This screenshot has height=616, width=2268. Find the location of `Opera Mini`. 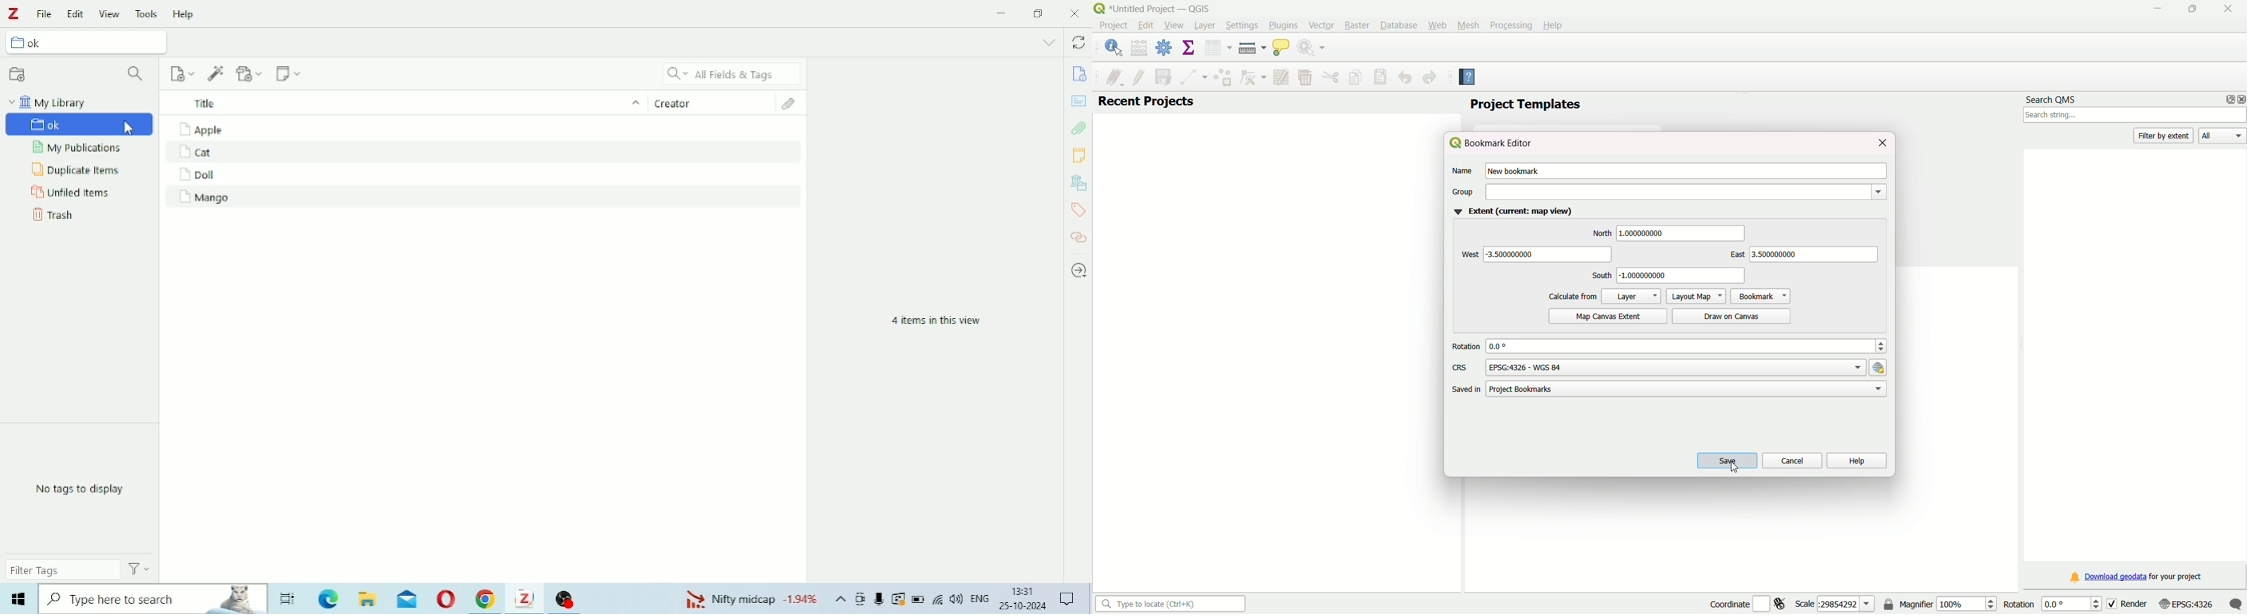

Opera Mini is located at coordinates (446, 599).